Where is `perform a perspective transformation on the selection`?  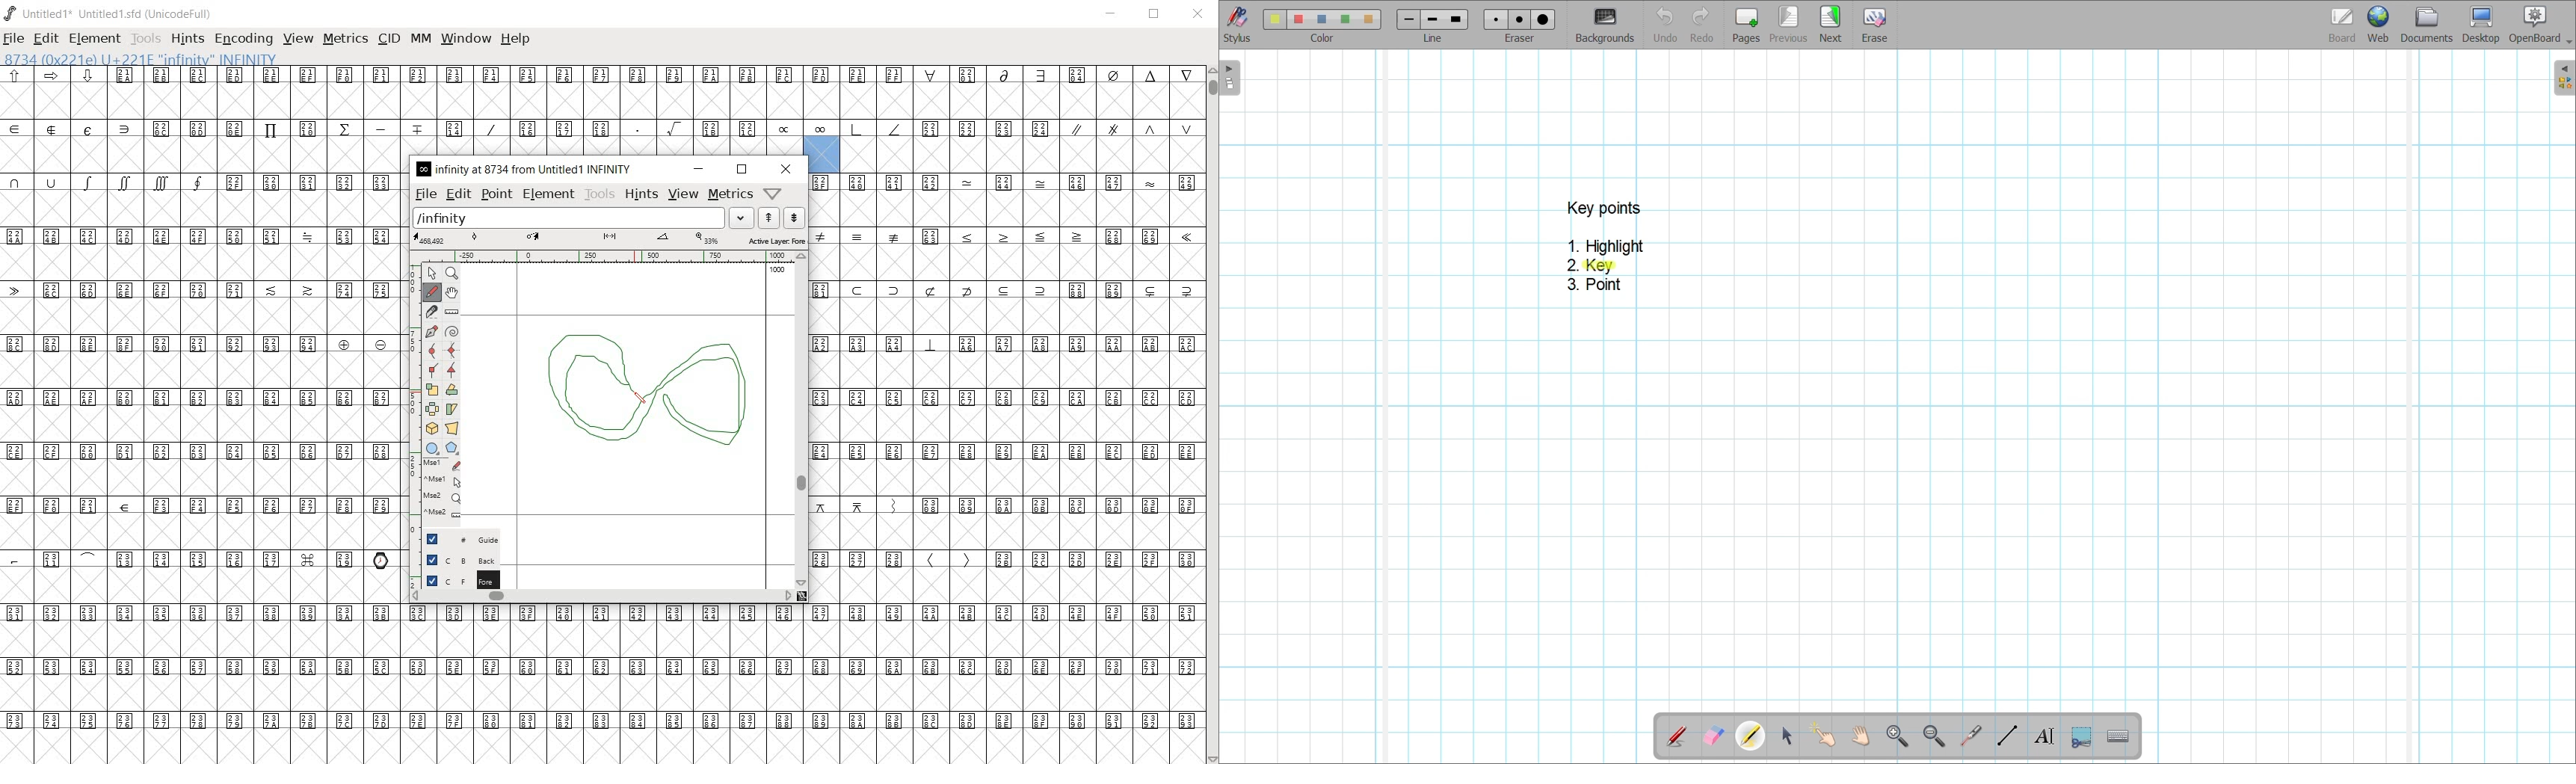 perform a perspective transformation on the selection is located at coordinates (452, 428).